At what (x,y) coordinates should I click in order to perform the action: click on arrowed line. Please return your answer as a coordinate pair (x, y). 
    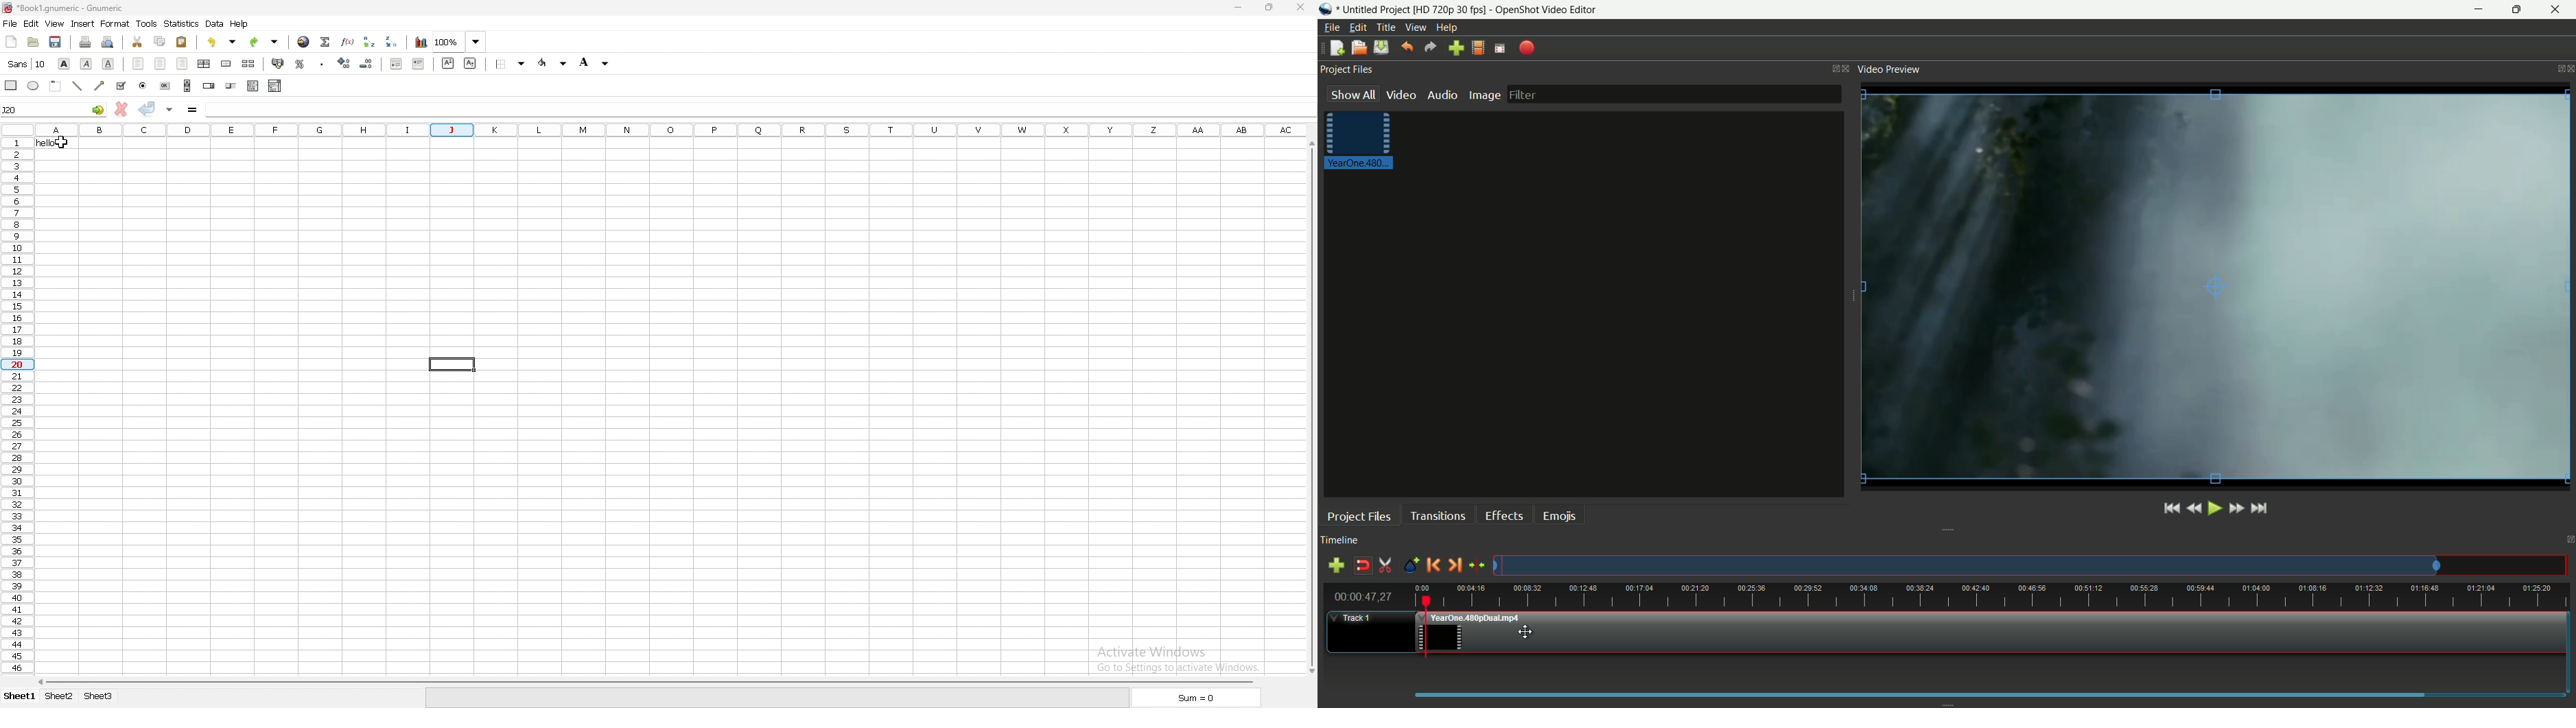
    Looking at the image, I should click on (100, 86).